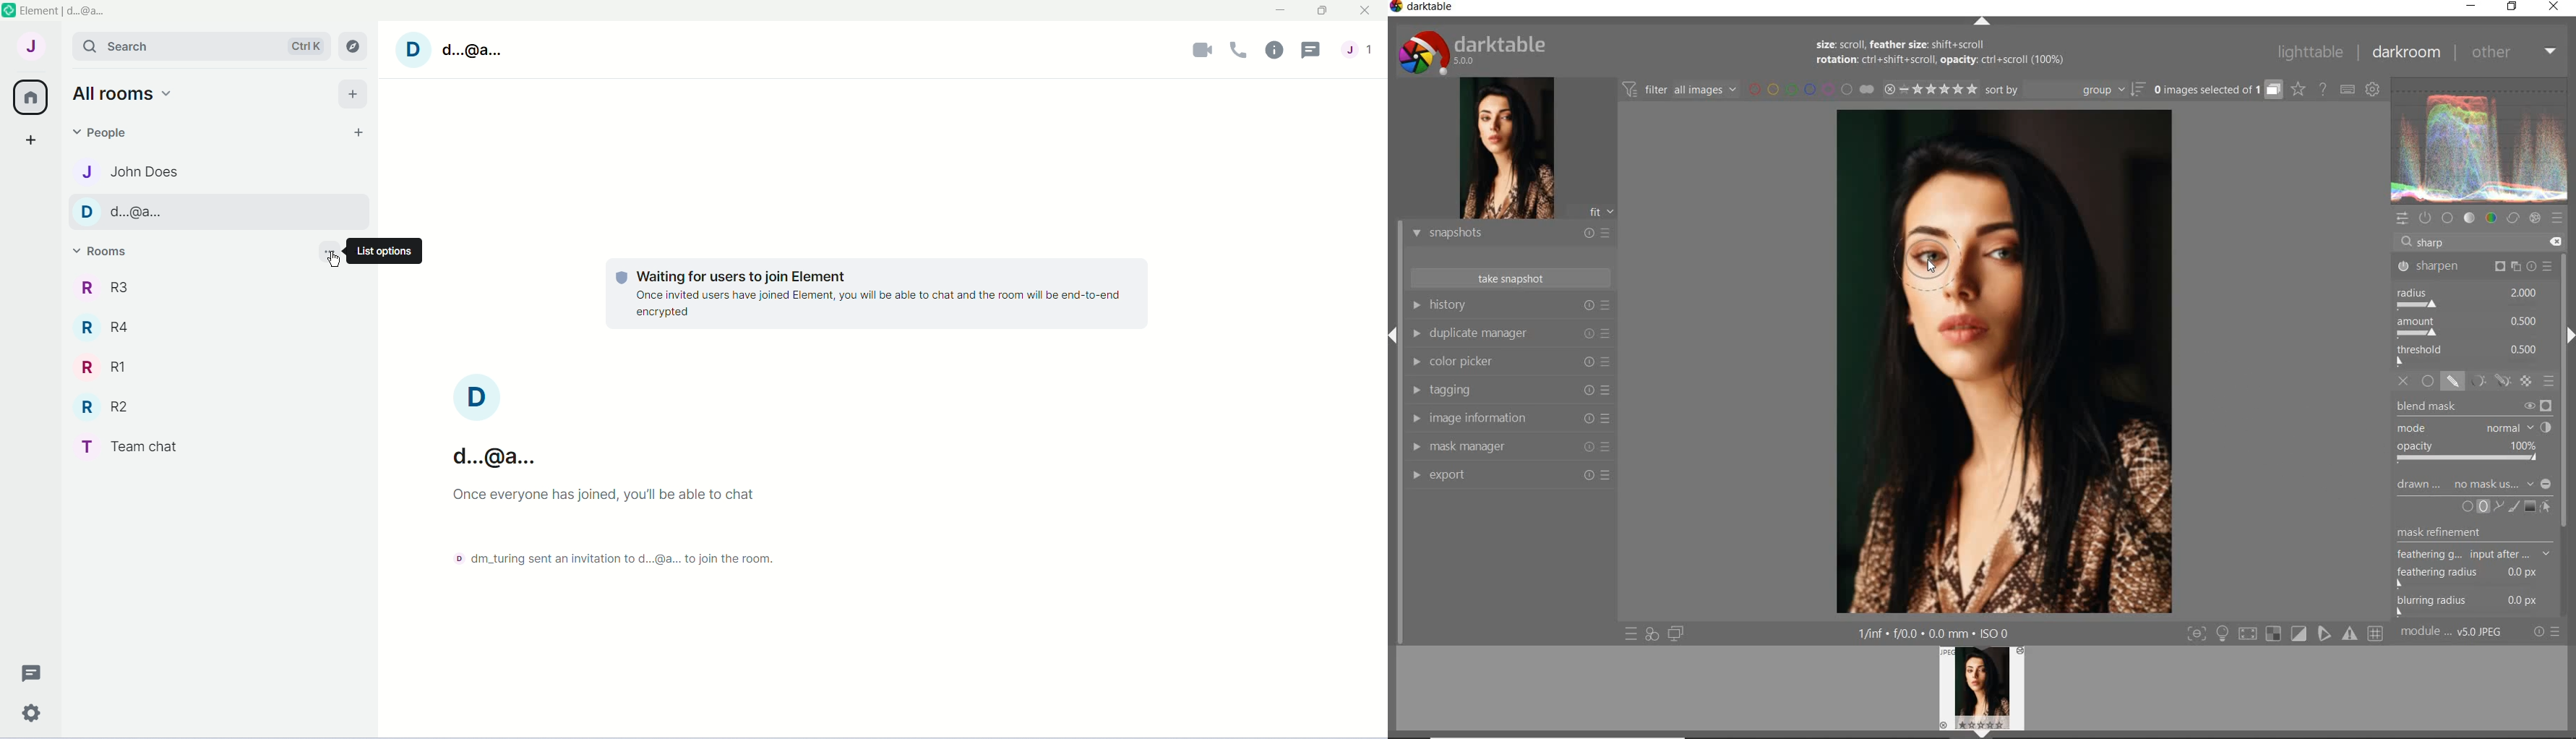 The image size is (2576, 756). What do you see at coordinates (2472, 298) in the screenshot?
I see `radius` at bounding box center [2472, 298].